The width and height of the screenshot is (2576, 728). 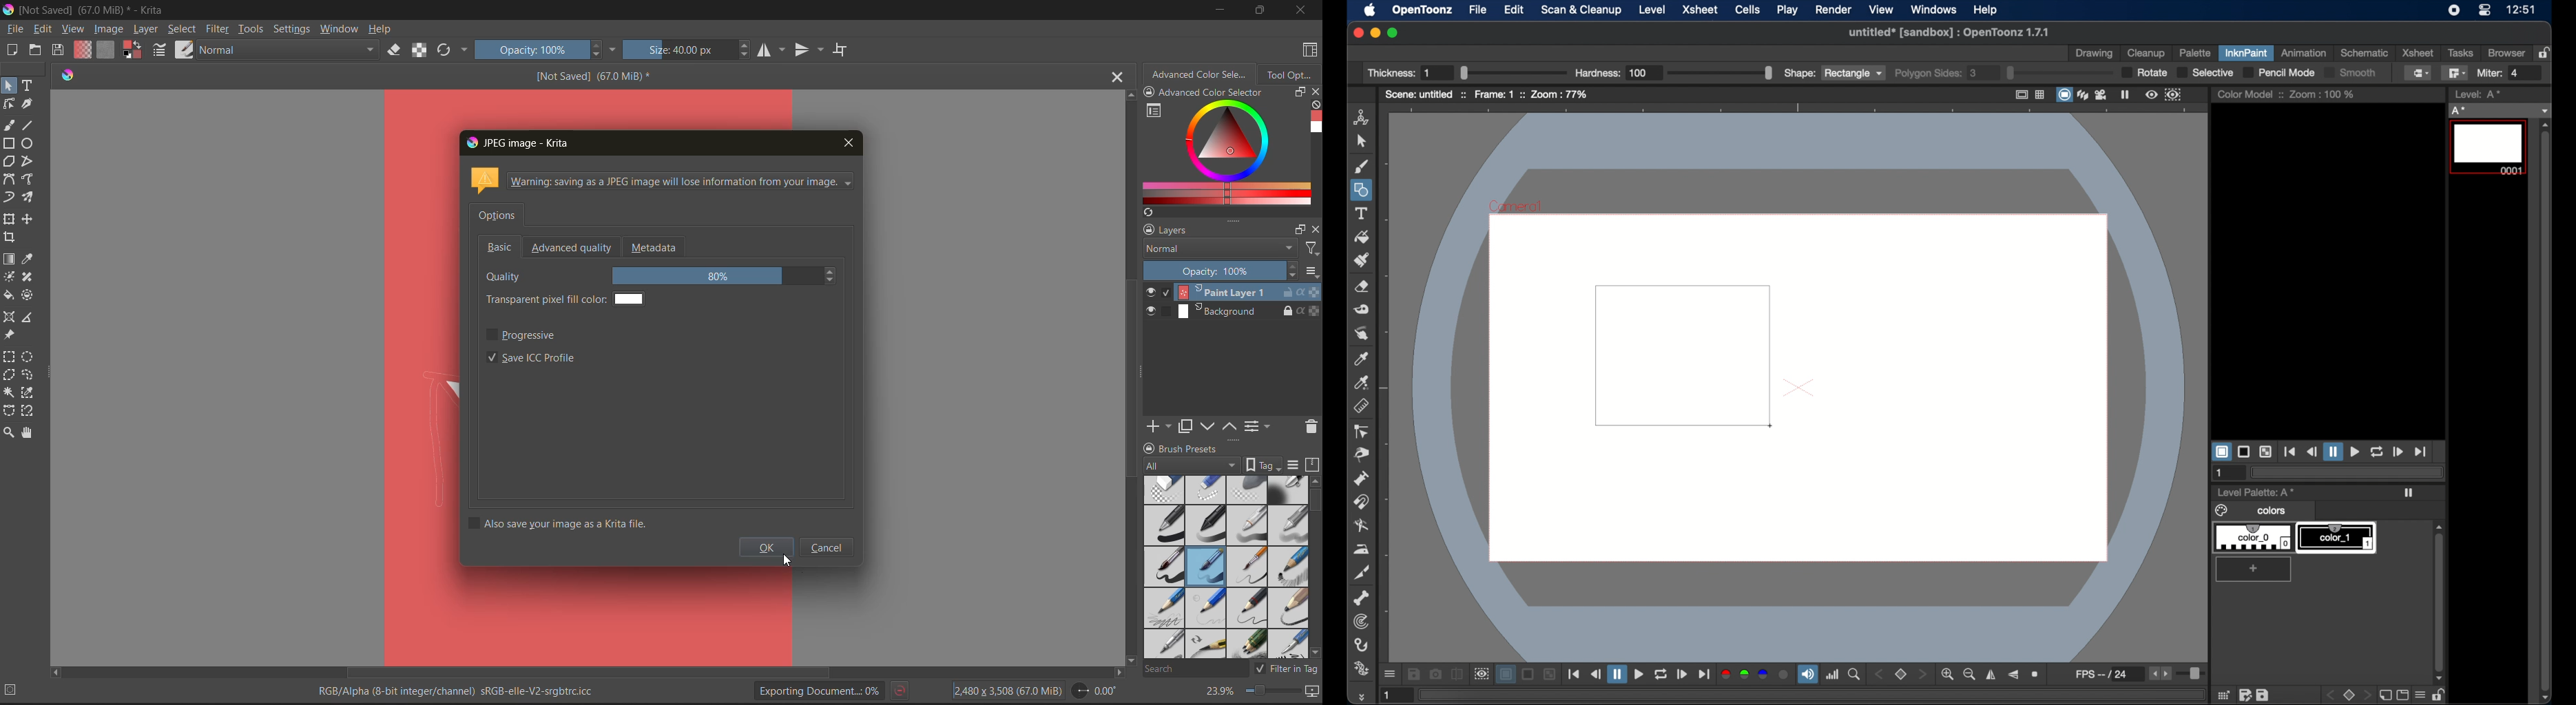 What do you see at coordinates (2455, 72) in the screenshot?
I see `polyline fill tool` at bounding box center [2455, 72].